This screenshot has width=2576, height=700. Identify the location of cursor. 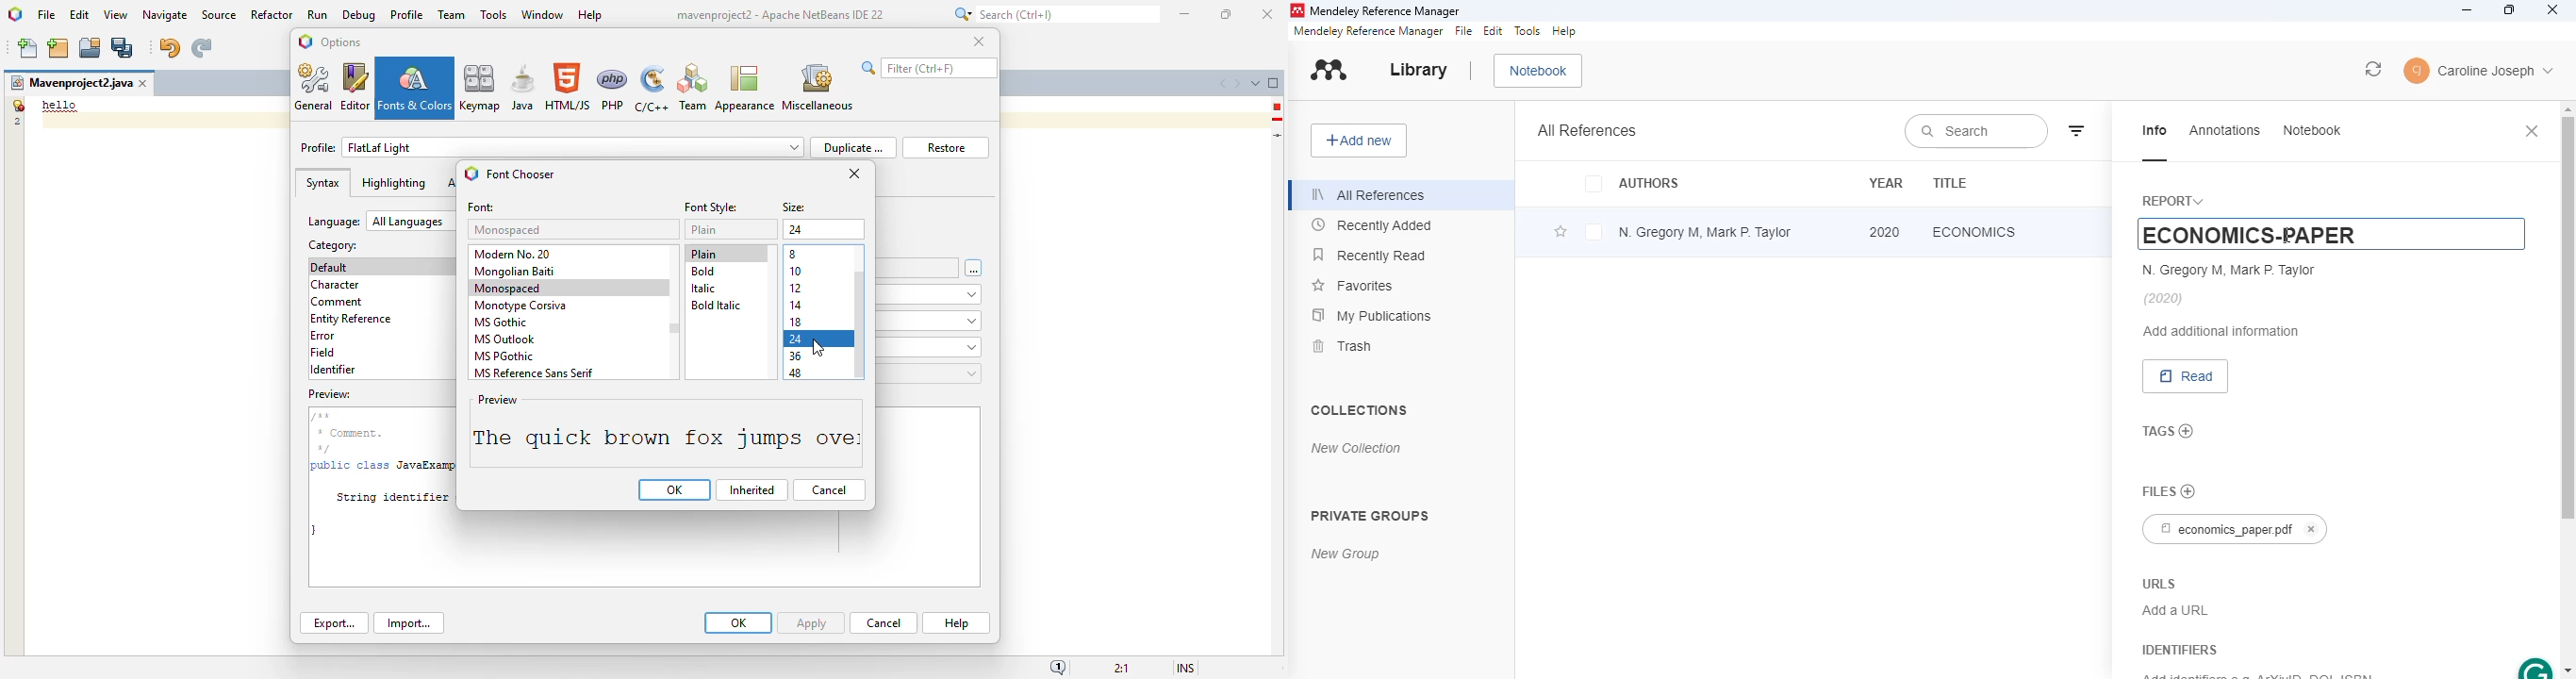
(2288, 237).